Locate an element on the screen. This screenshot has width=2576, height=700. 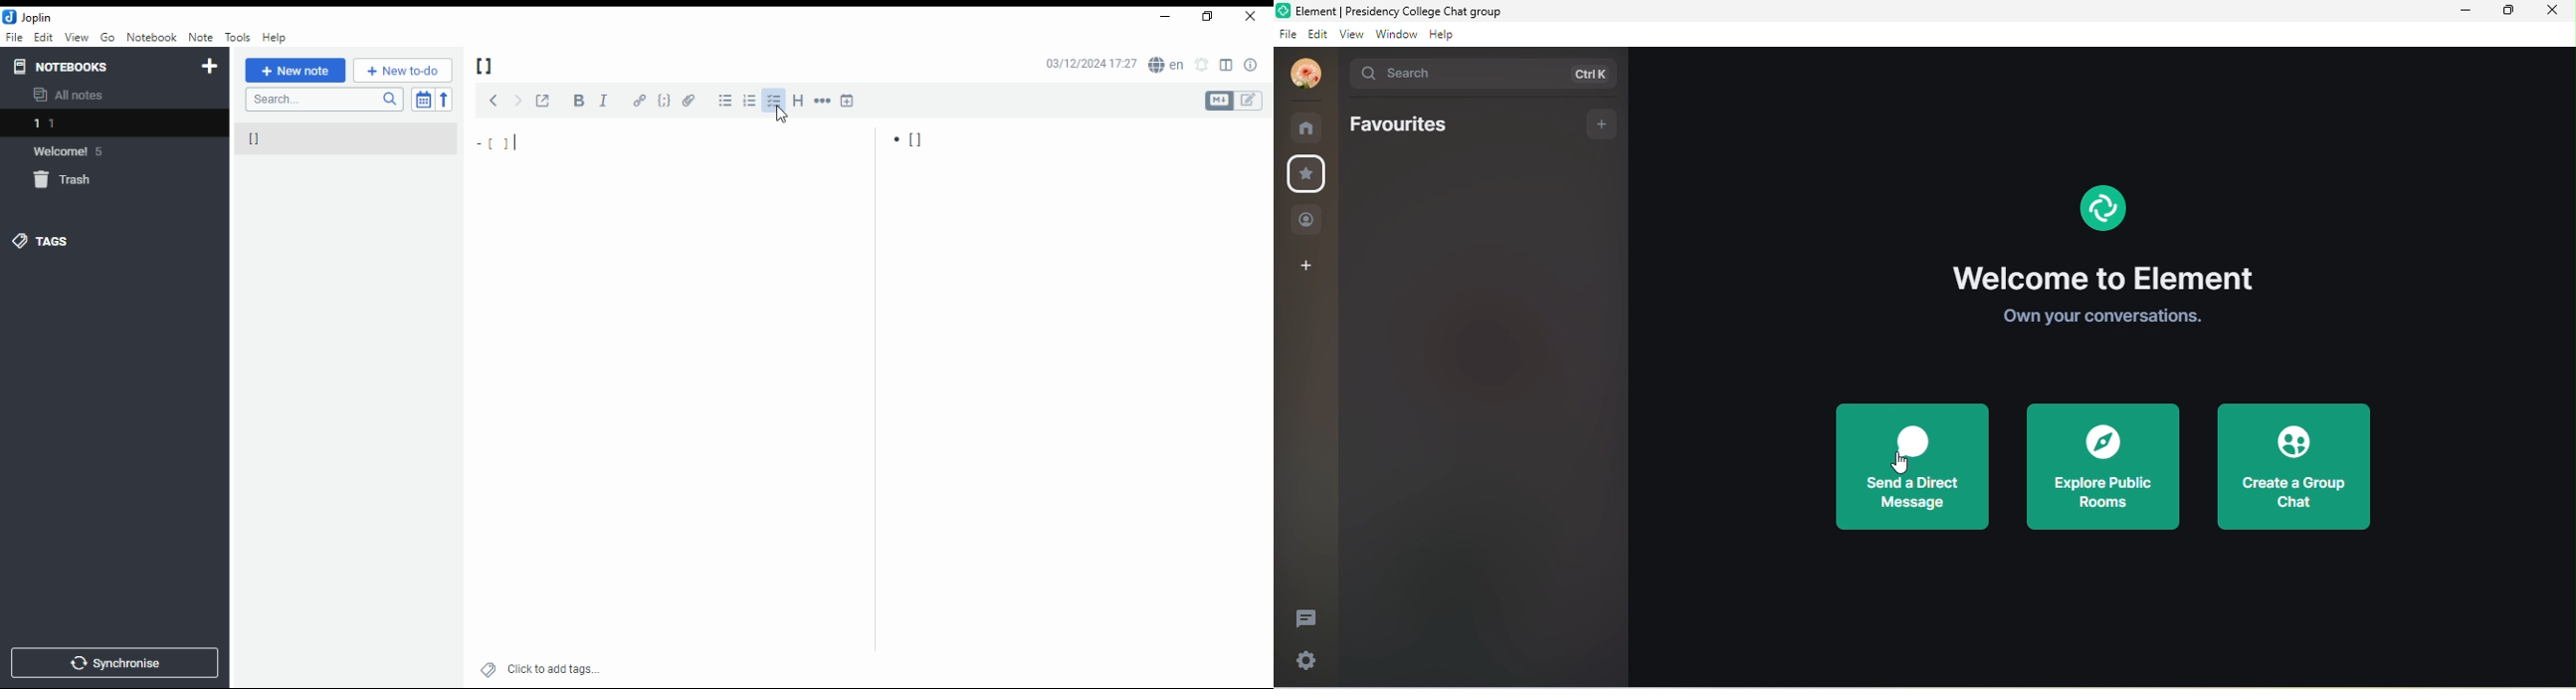
set alarm is located at coordinates (1205, 65).